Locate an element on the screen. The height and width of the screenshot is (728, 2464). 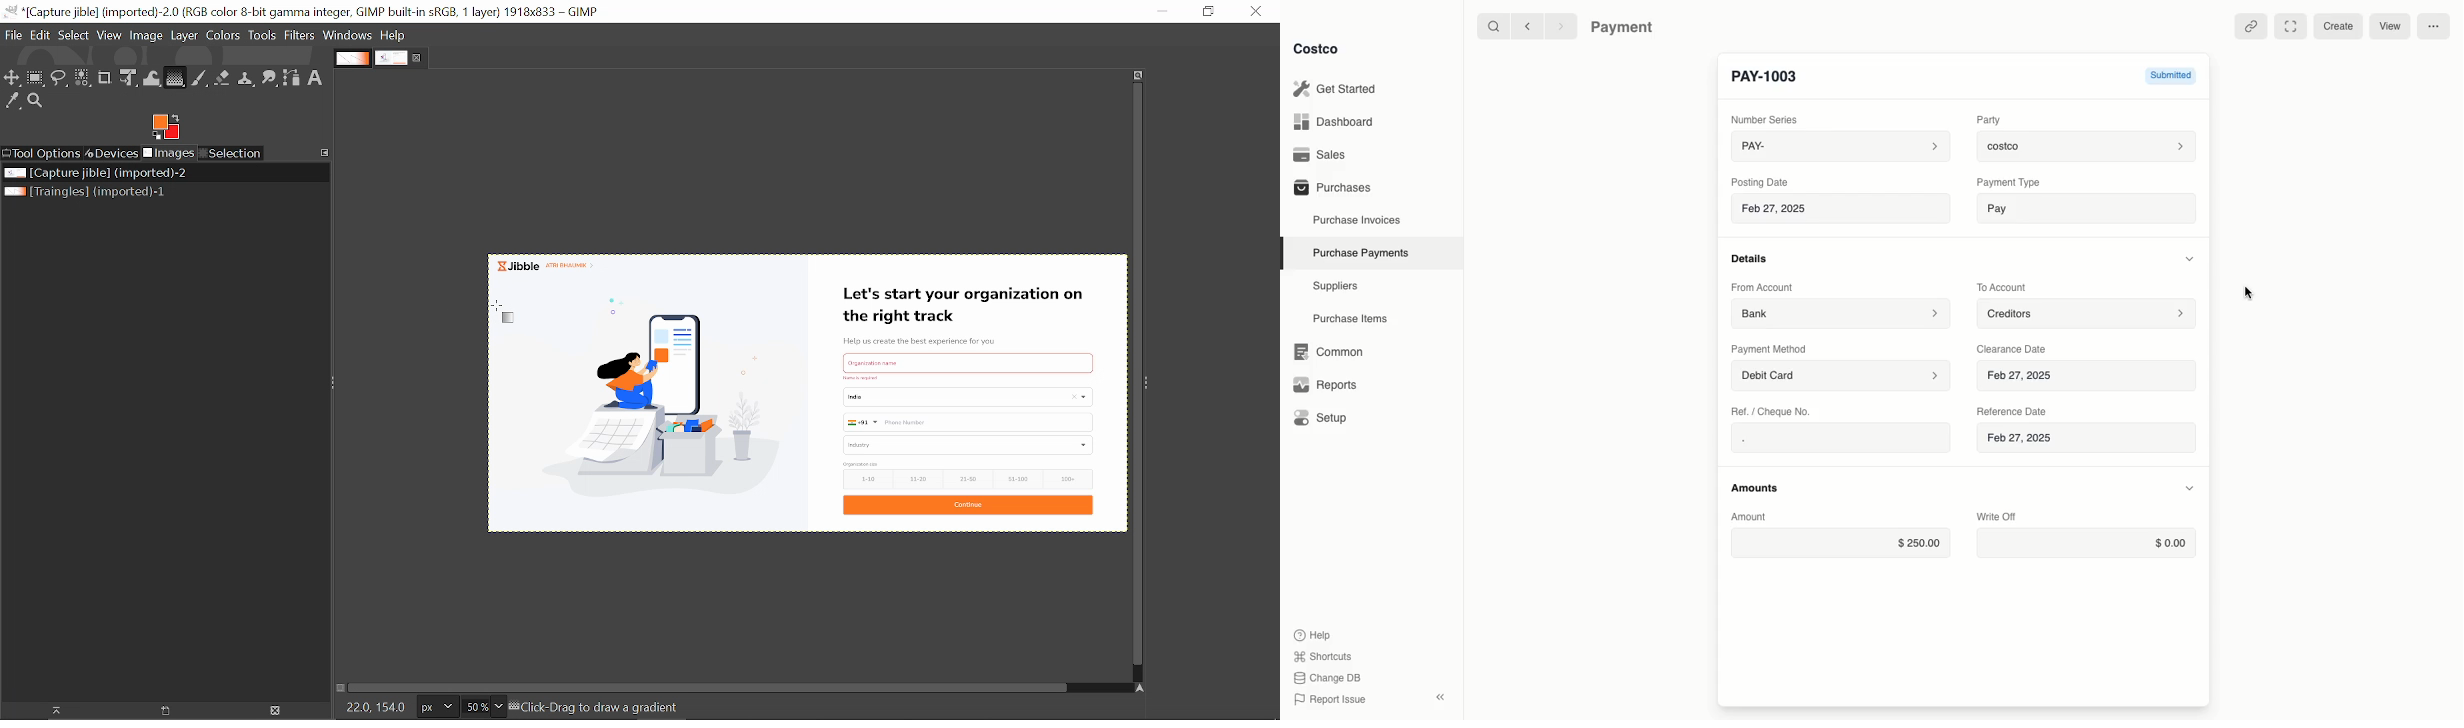
Party is located at coordinates (1988, 119).